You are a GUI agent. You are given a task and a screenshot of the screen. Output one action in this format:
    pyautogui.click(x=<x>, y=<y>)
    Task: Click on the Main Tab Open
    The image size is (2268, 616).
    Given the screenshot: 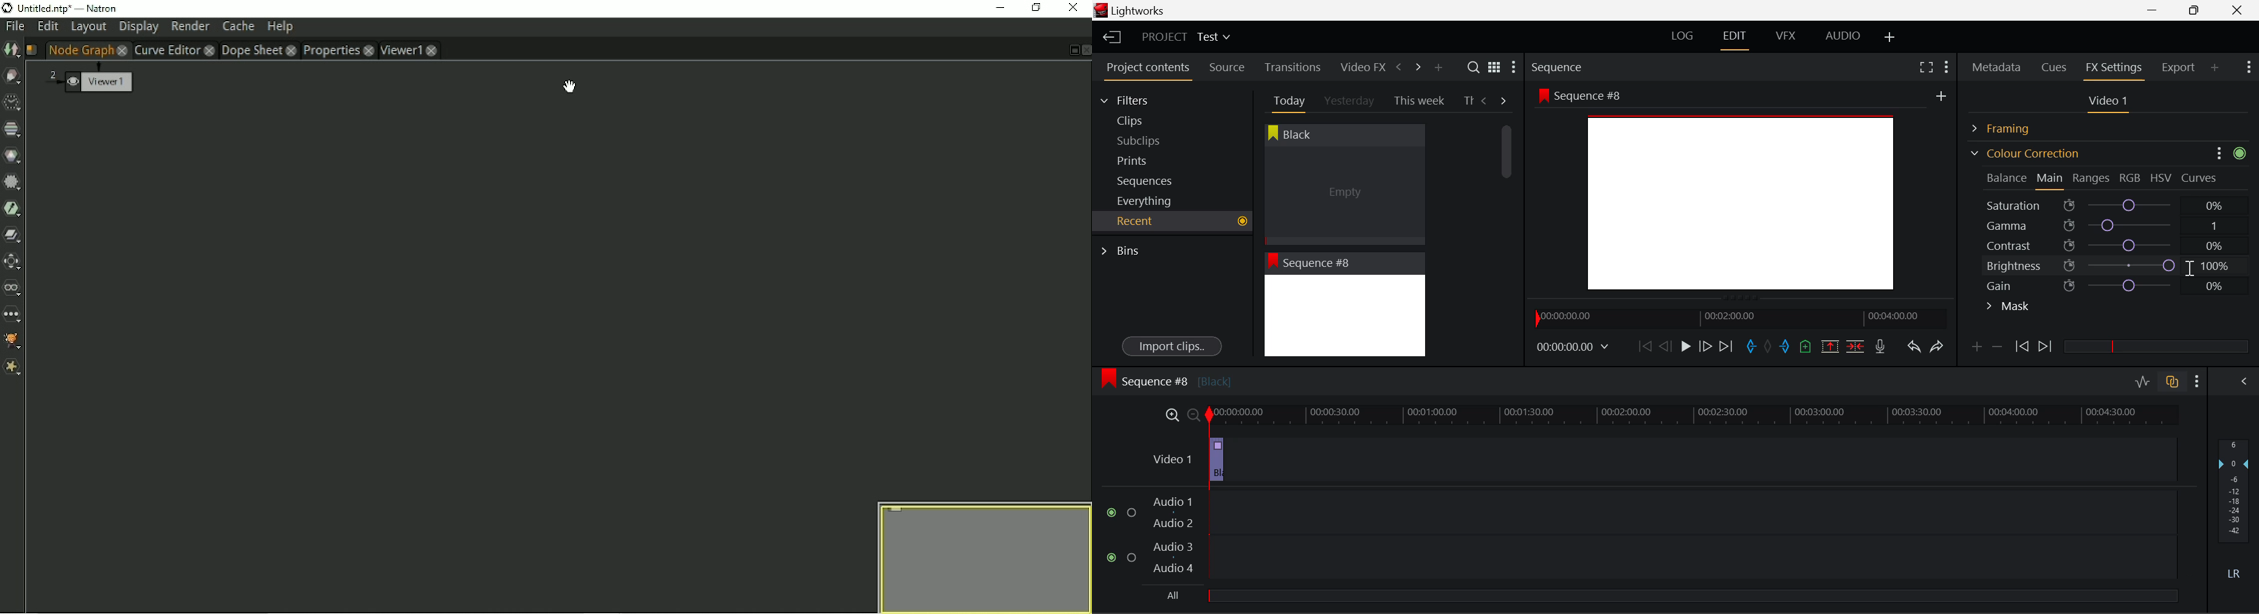 What is the action you would take?
    pyautogui.click(x=2051, y=179)
    